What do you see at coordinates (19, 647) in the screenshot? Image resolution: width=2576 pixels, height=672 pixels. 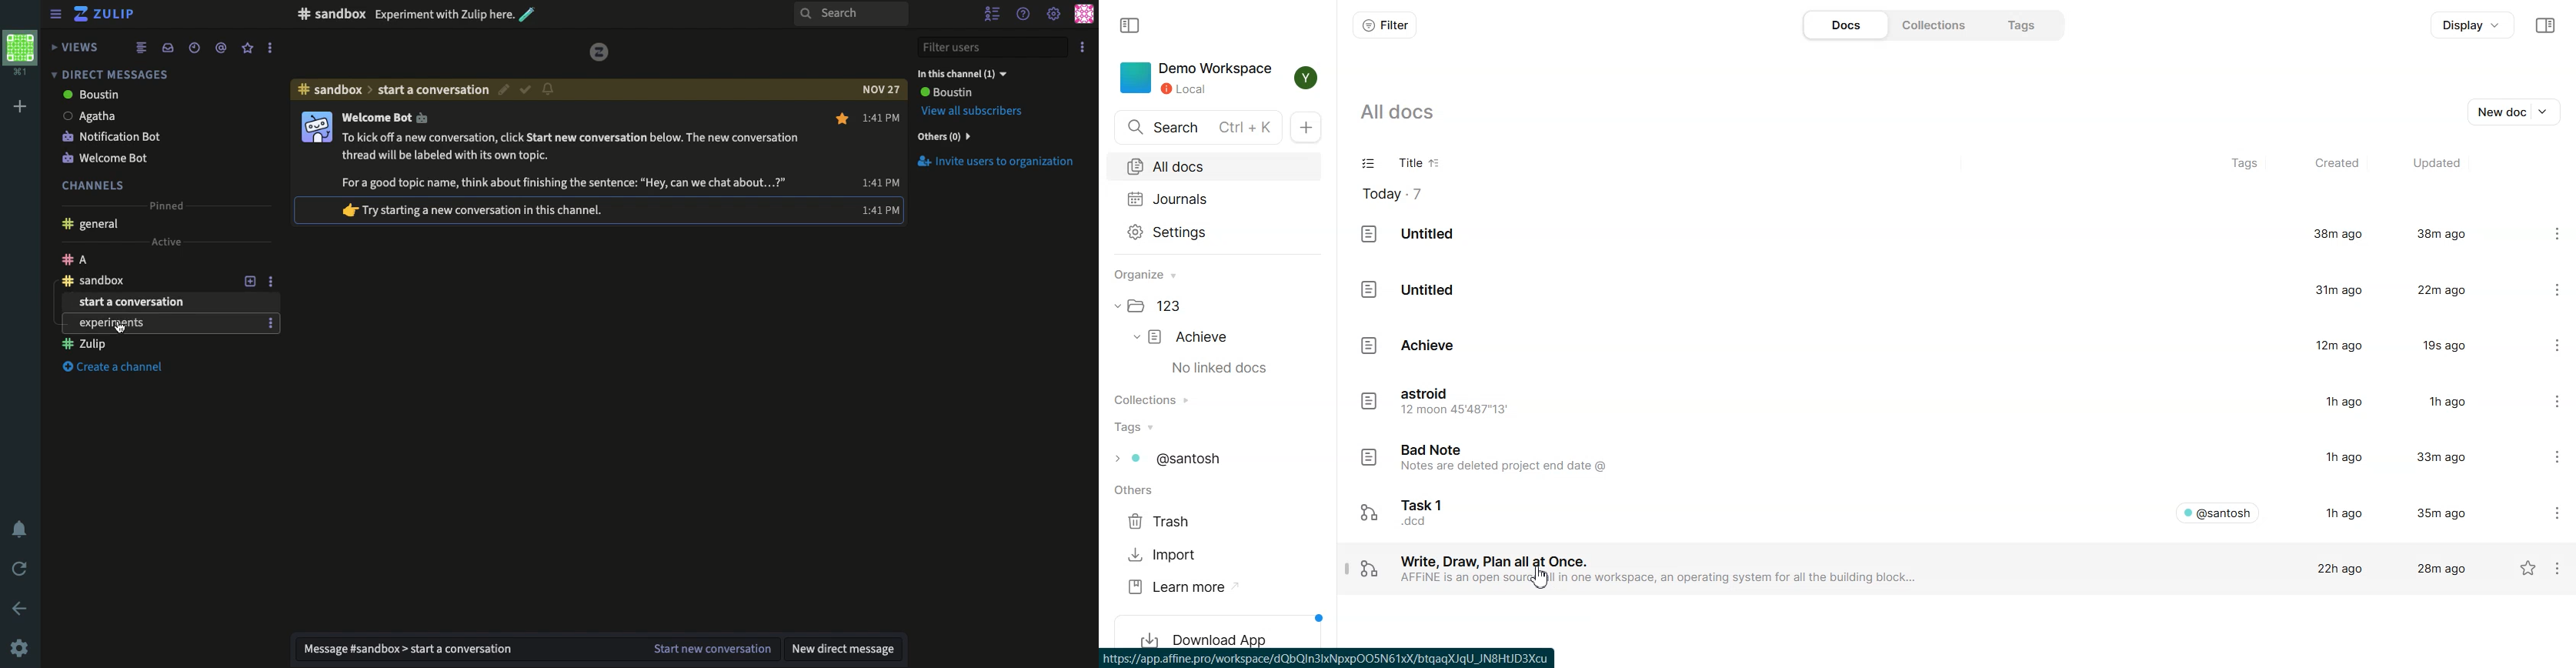 I see `Settings` at bounding box center [19, 647].